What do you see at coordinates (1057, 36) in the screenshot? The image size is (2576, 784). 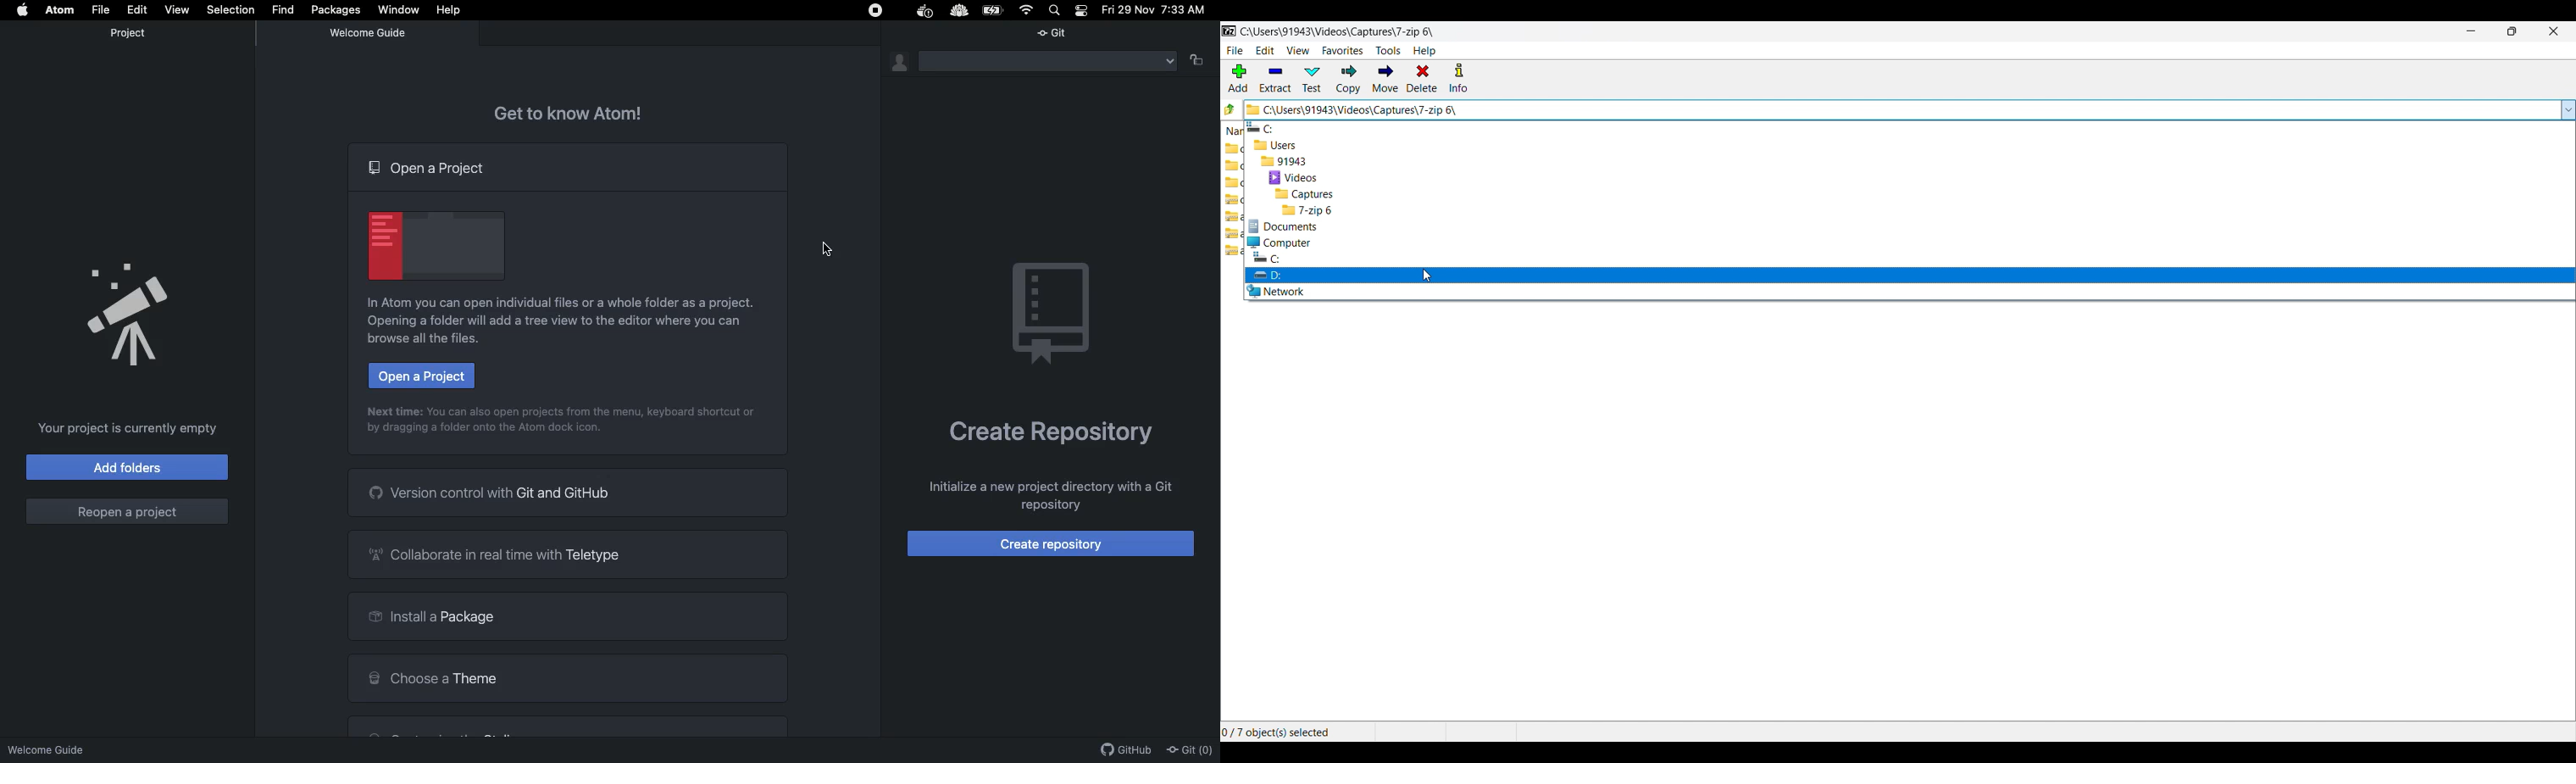 I see `Git` at bounding box center [1057, 36].